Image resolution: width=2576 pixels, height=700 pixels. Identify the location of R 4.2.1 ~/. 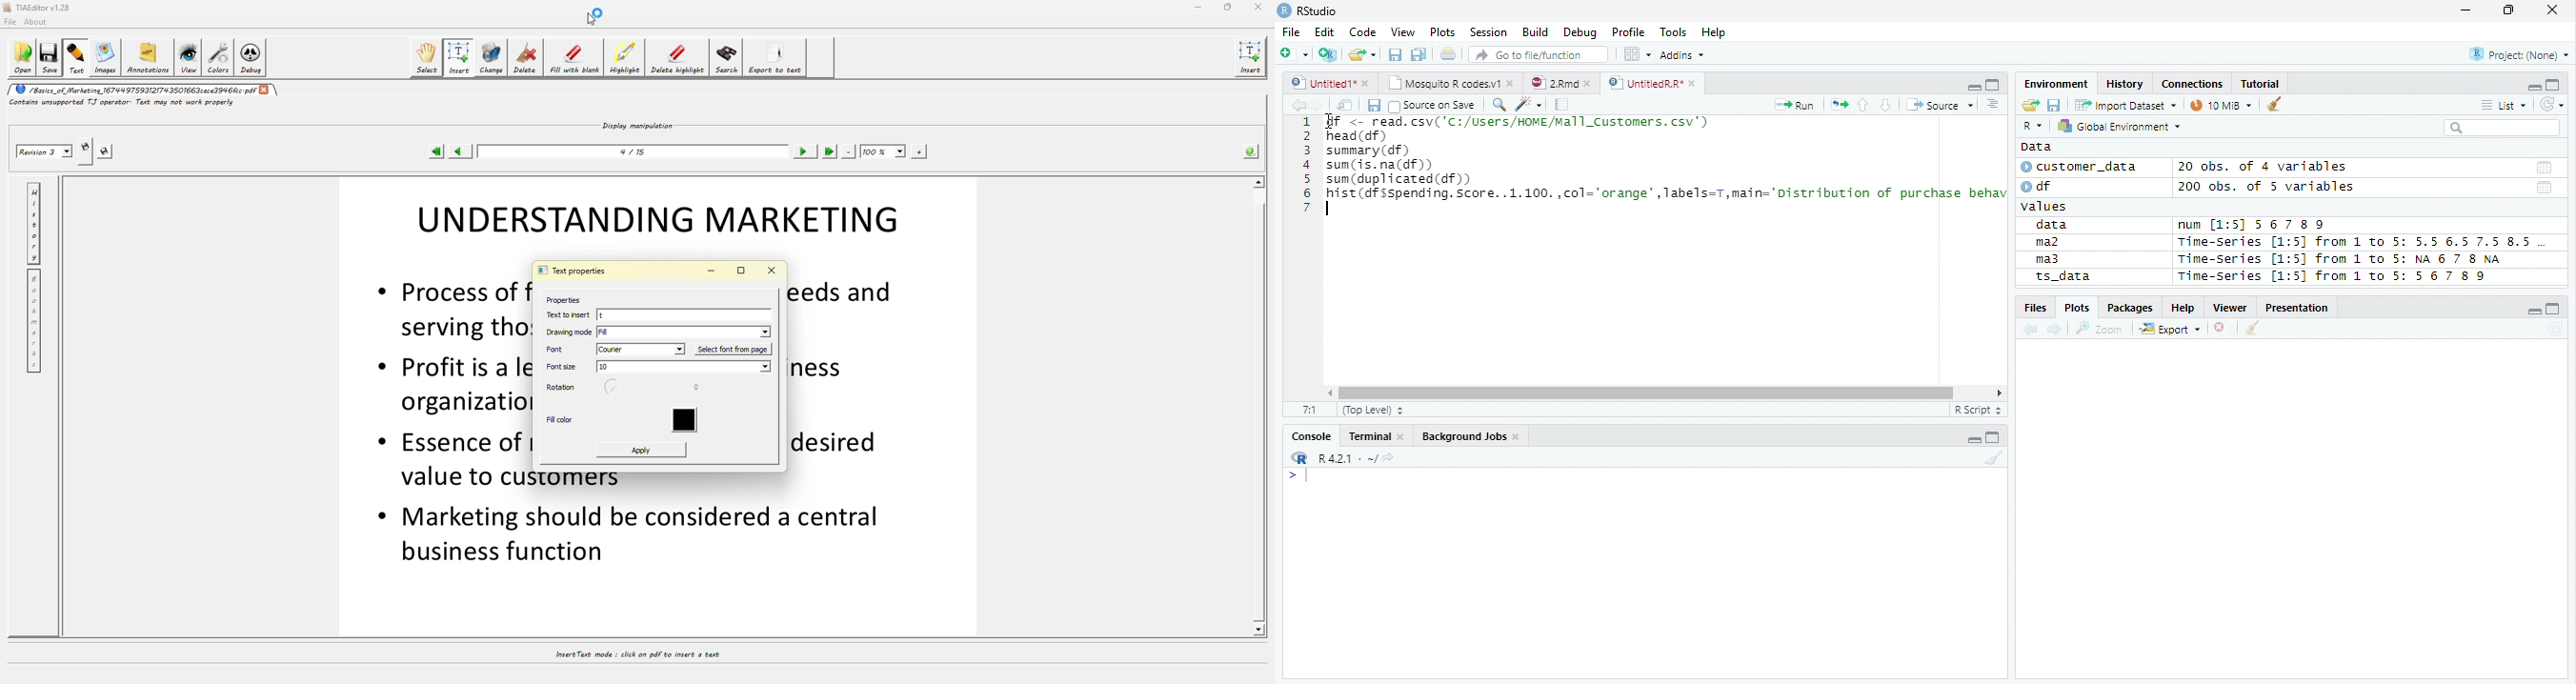
(1346, 457).